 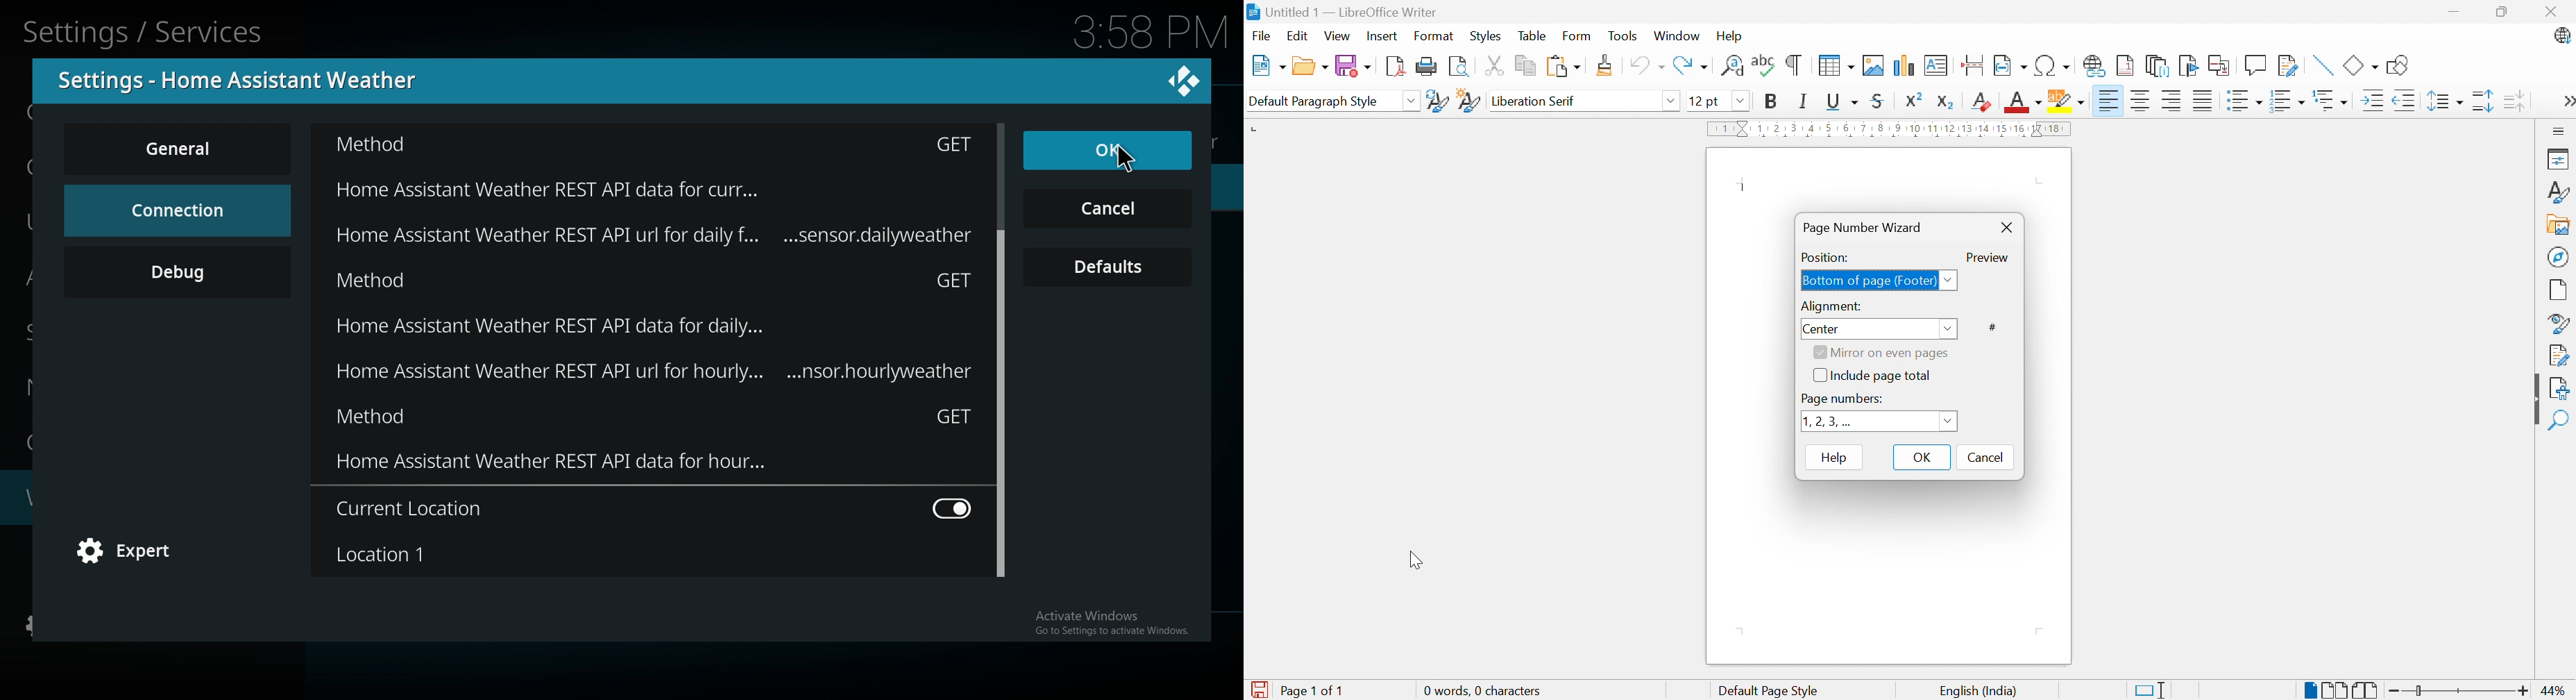 What do you see at coordinates (2201, 99) in the screenshot?
I see `Justified` at bounding box center [2201, 99].